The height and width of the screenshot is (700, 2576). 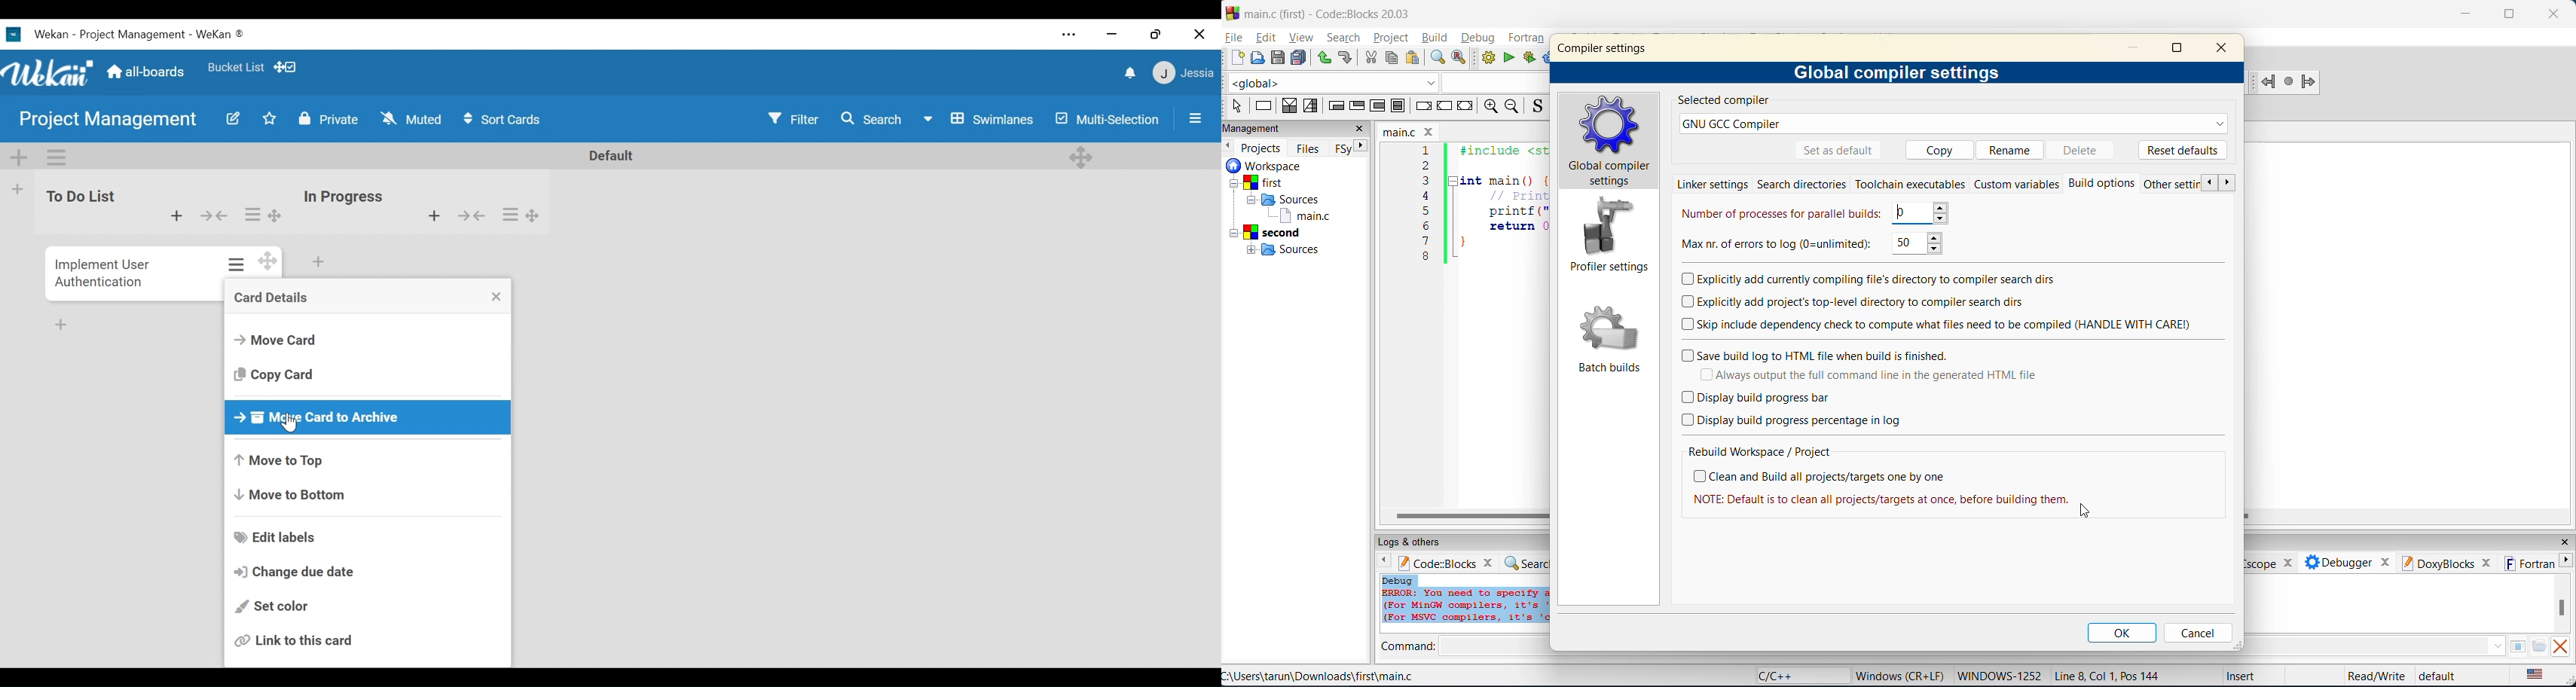 What do you see at coordinates (1803, 185) in the screenshot?
I see `search directories` at bounding box center [1803, 185].